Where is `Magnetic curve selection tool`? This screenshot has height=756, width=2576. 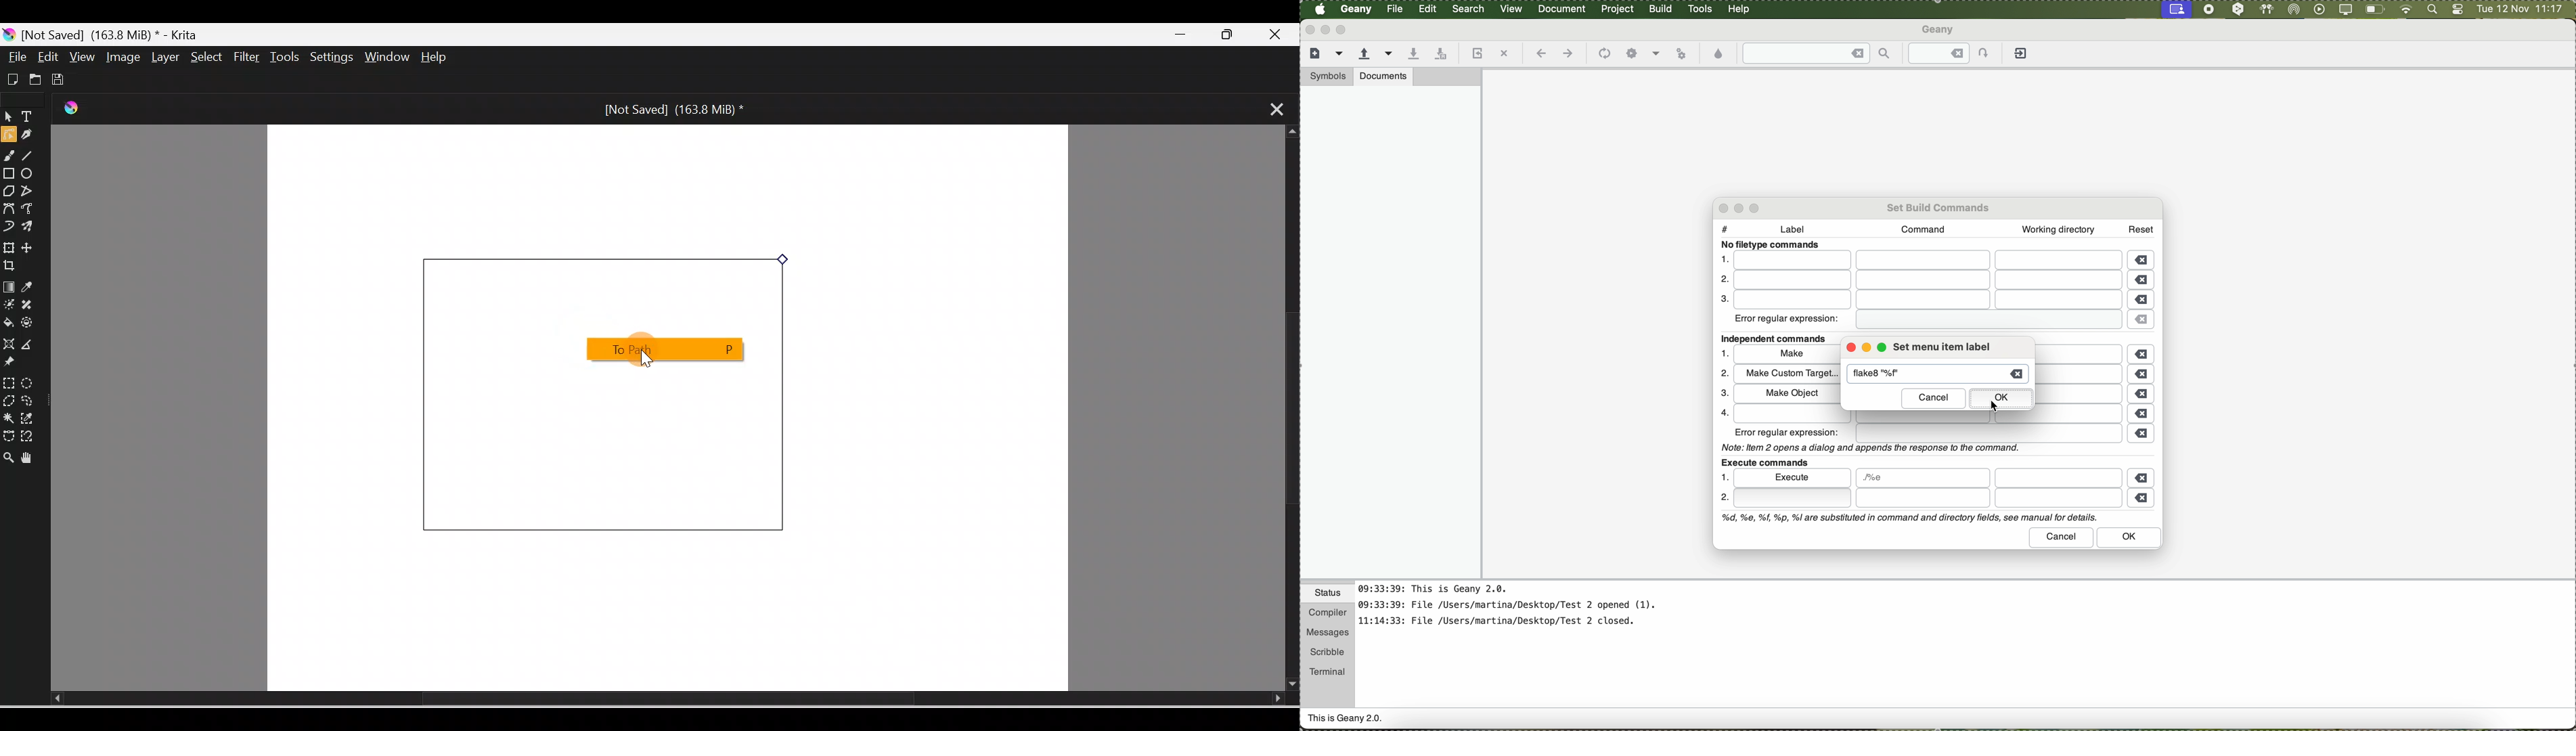 Magnetic curve selection tool is located at coordinates (31, 437).